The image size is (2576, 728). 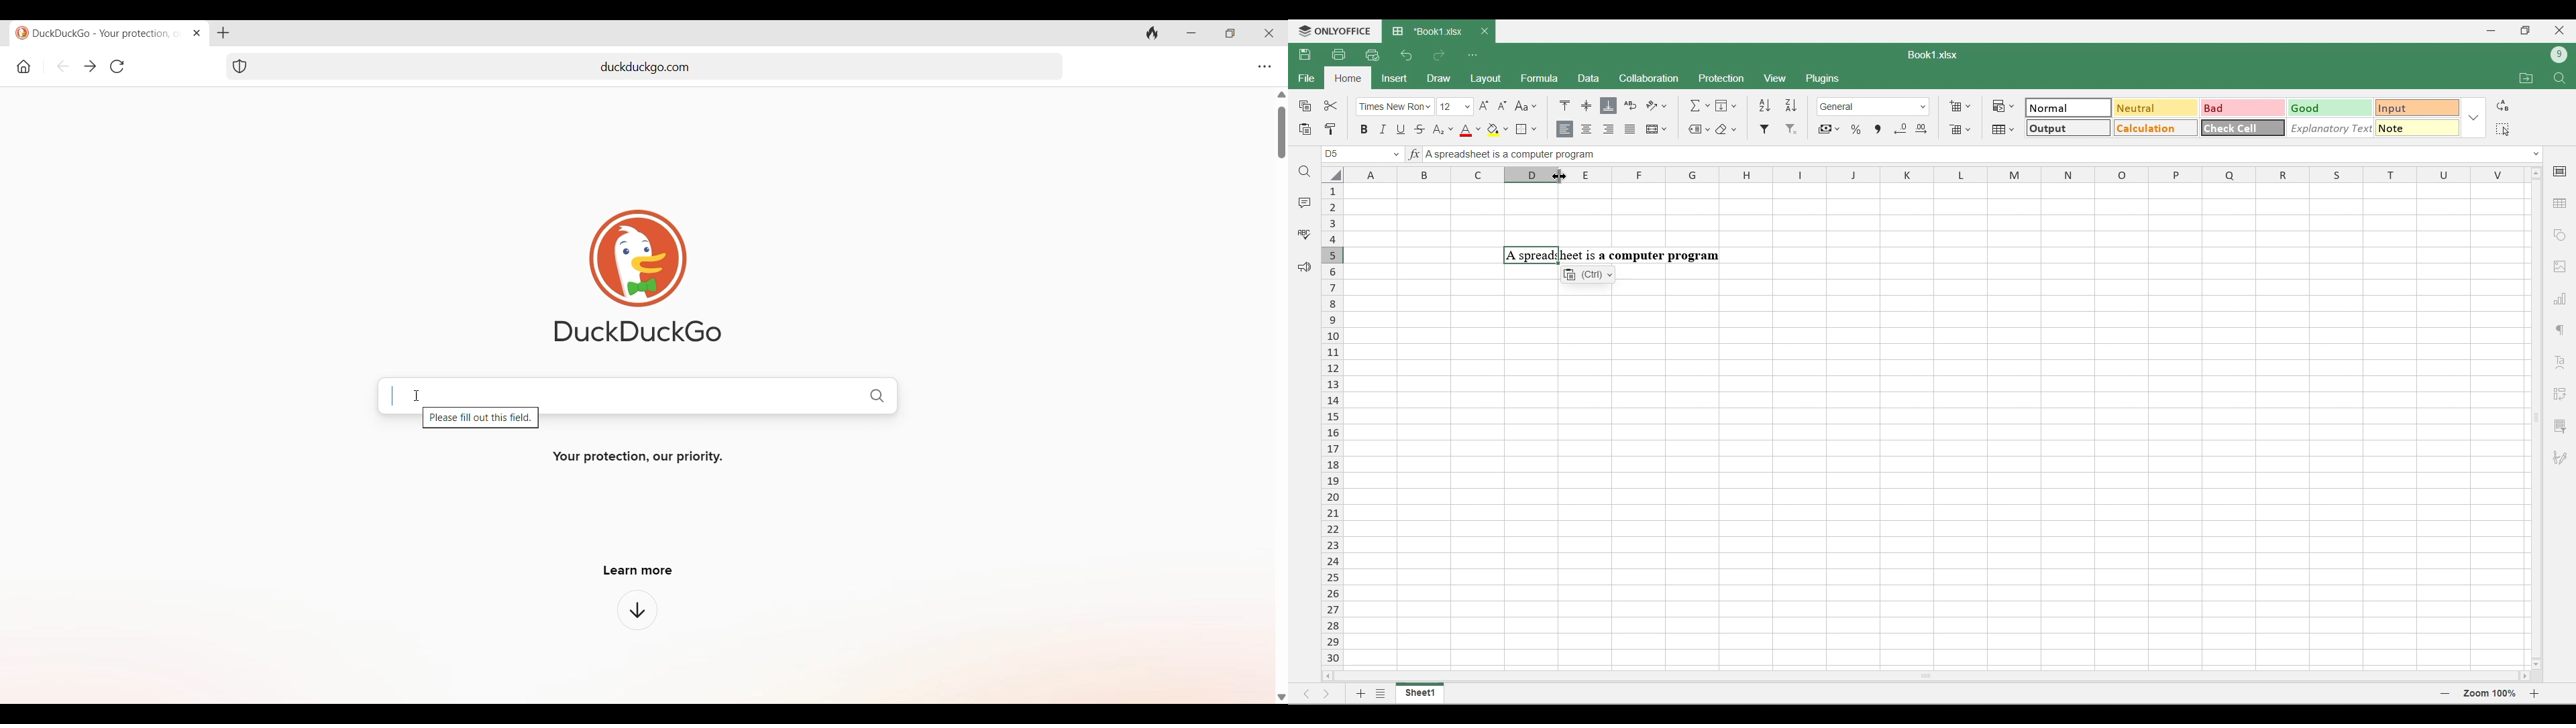 What do you see at coordinates (1824, 78) in the screenshot?
I see `Plugins menu` at bounding box center [1824, 78].